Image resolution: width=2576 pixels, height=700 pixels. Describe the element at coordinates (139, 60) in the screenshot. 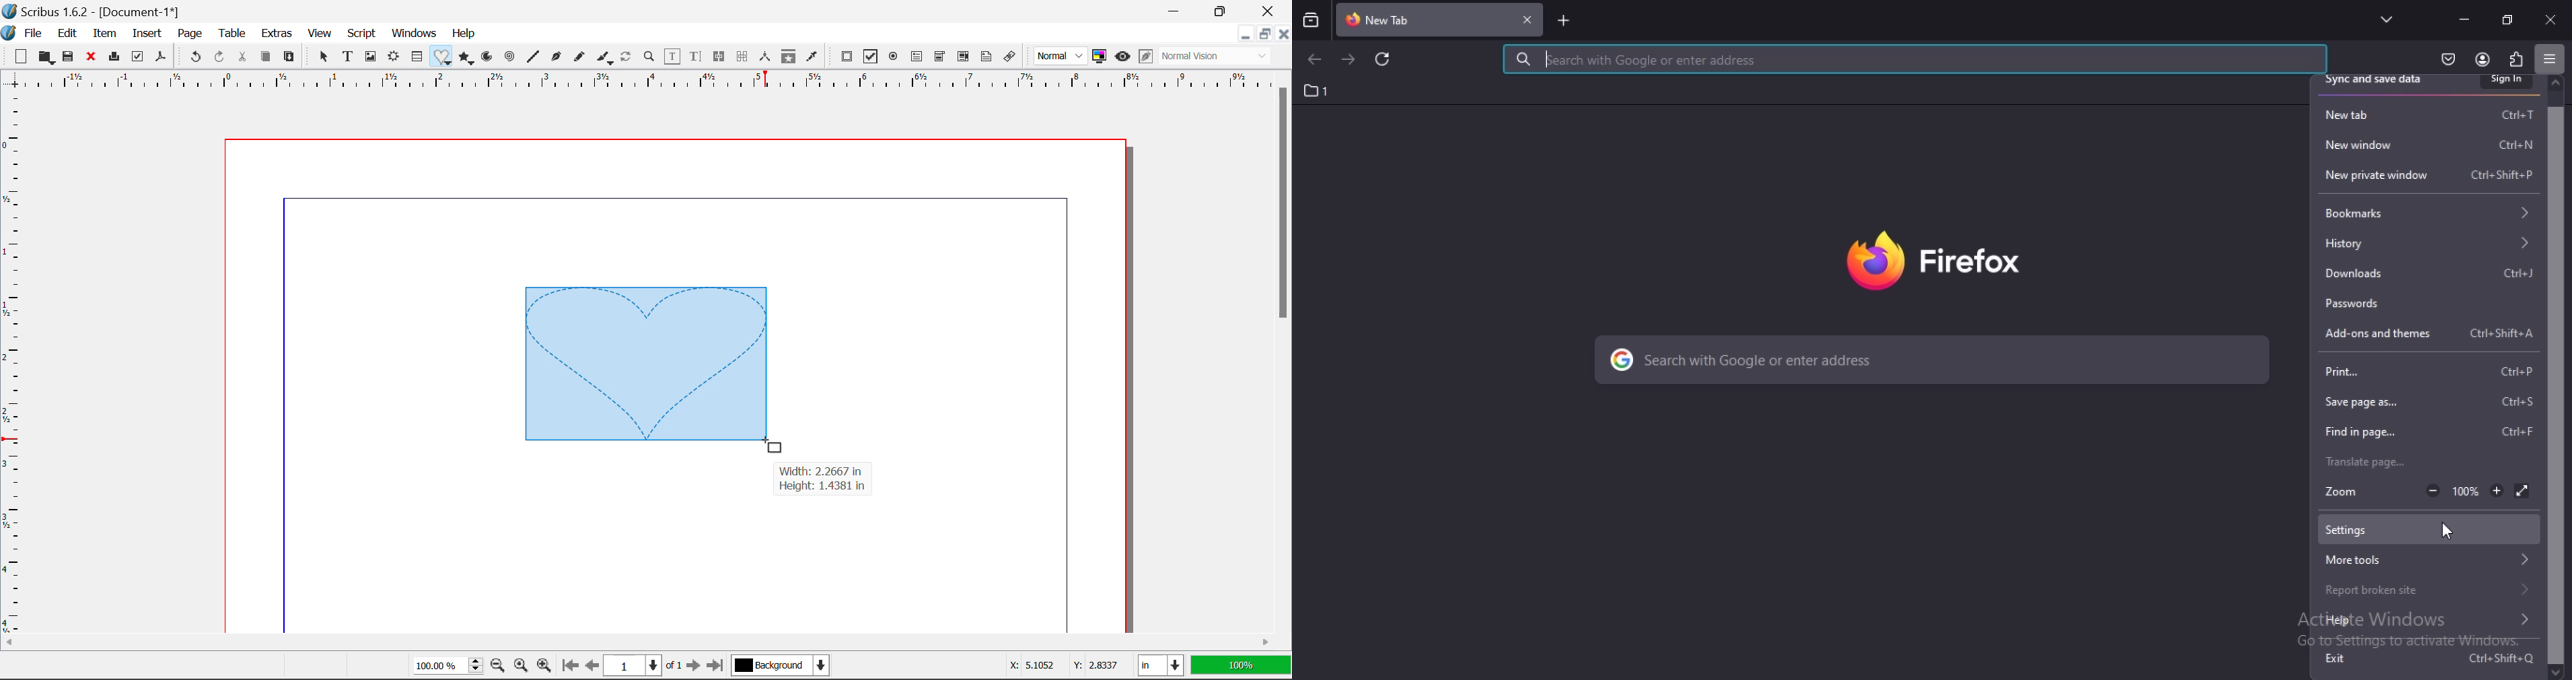

I see `Preflight Verifier` at that location.